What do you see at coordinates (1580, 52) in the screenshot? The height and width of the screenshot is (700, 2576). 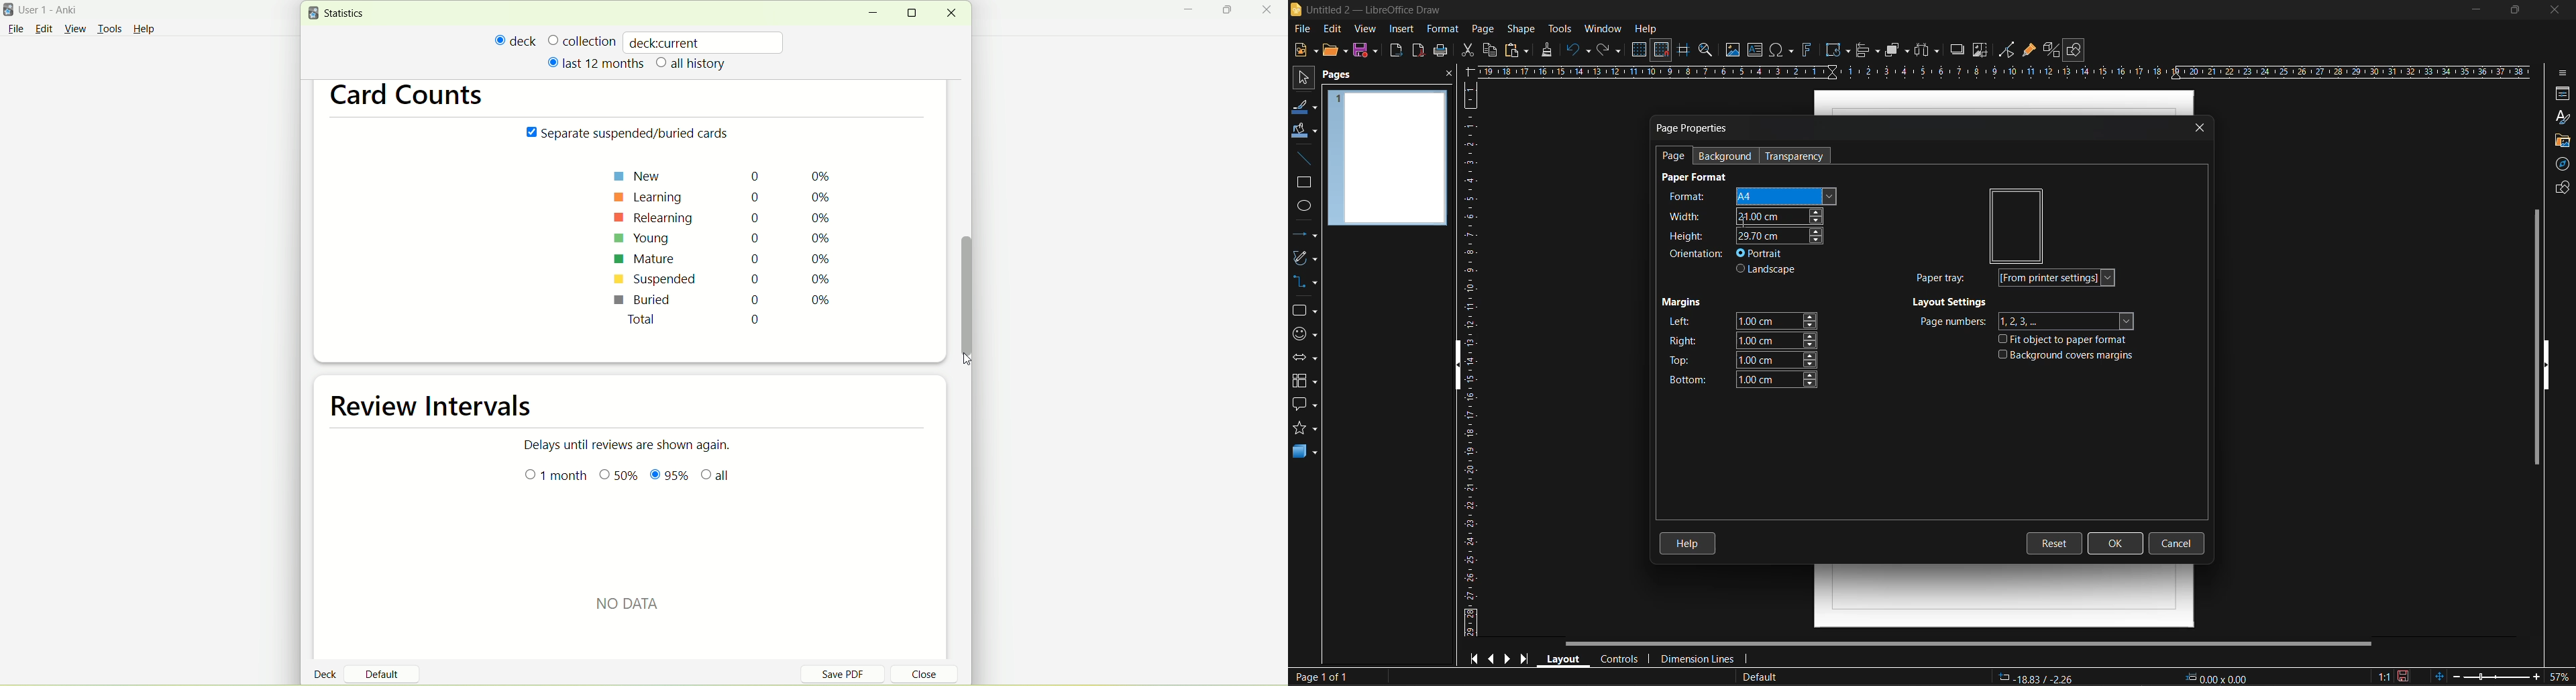 I see `undo` at bounding box center [1580, 52].